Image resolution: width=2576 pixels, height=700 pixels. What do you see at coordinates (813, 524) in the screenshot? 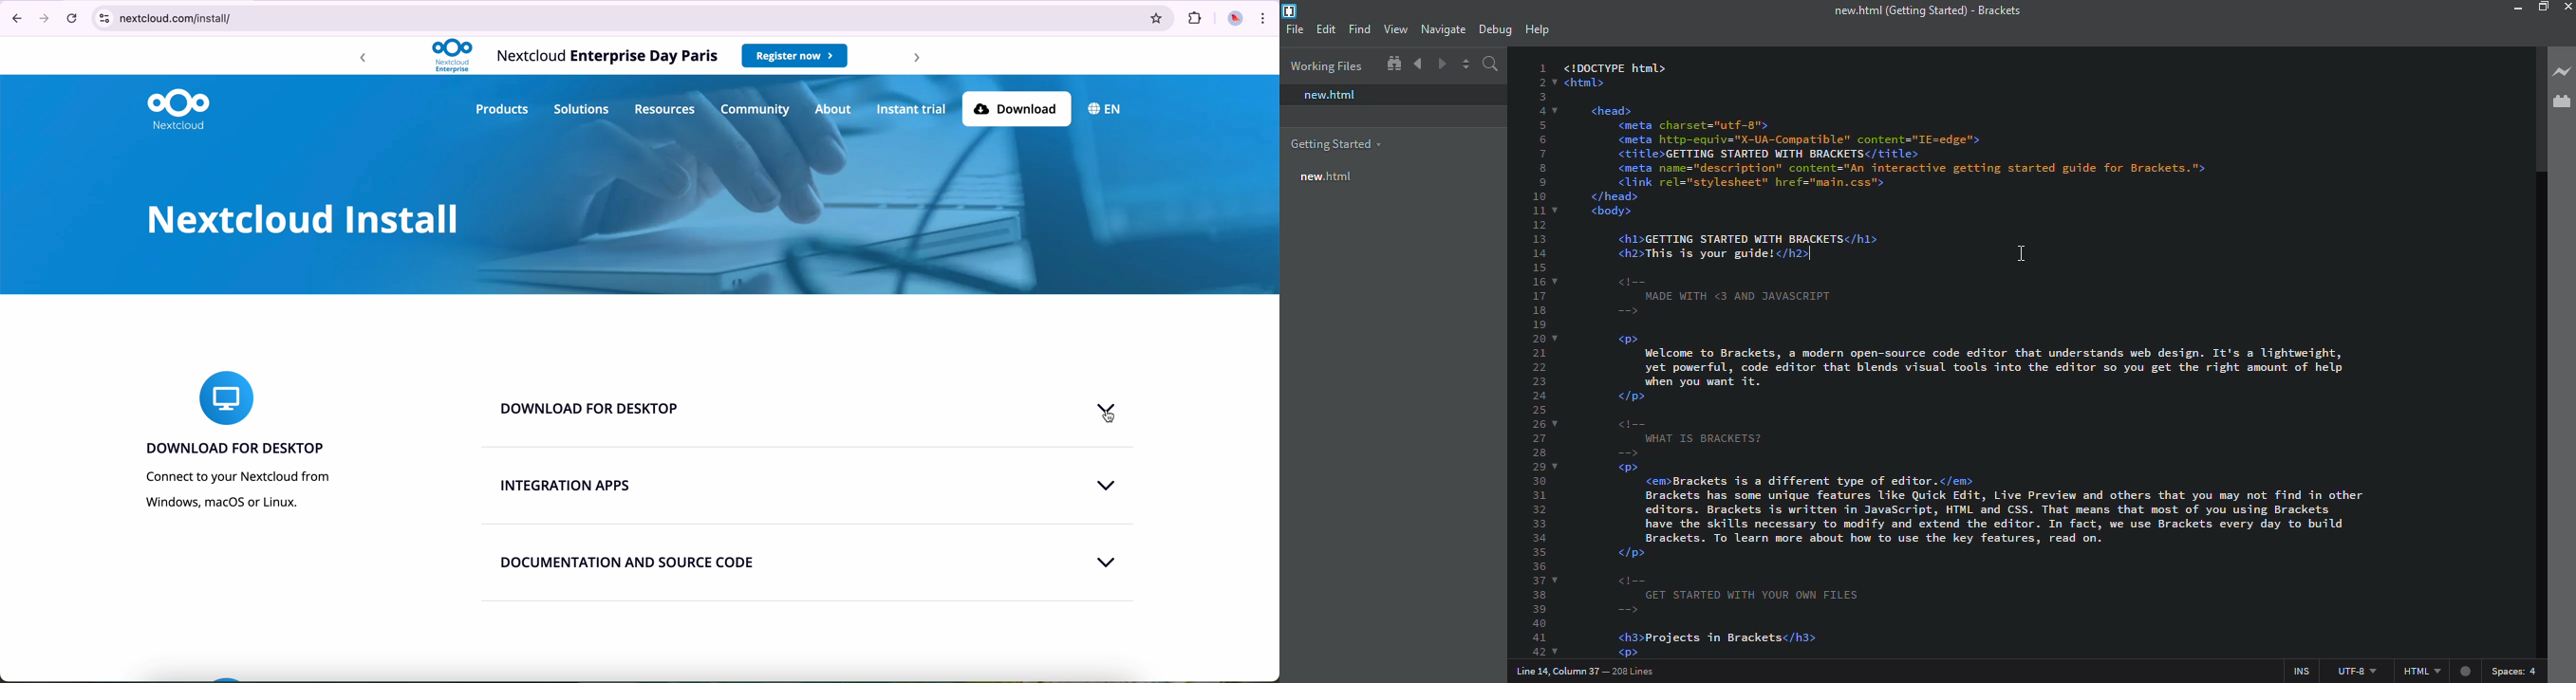
I see `line` at bounding box center [813, 524].